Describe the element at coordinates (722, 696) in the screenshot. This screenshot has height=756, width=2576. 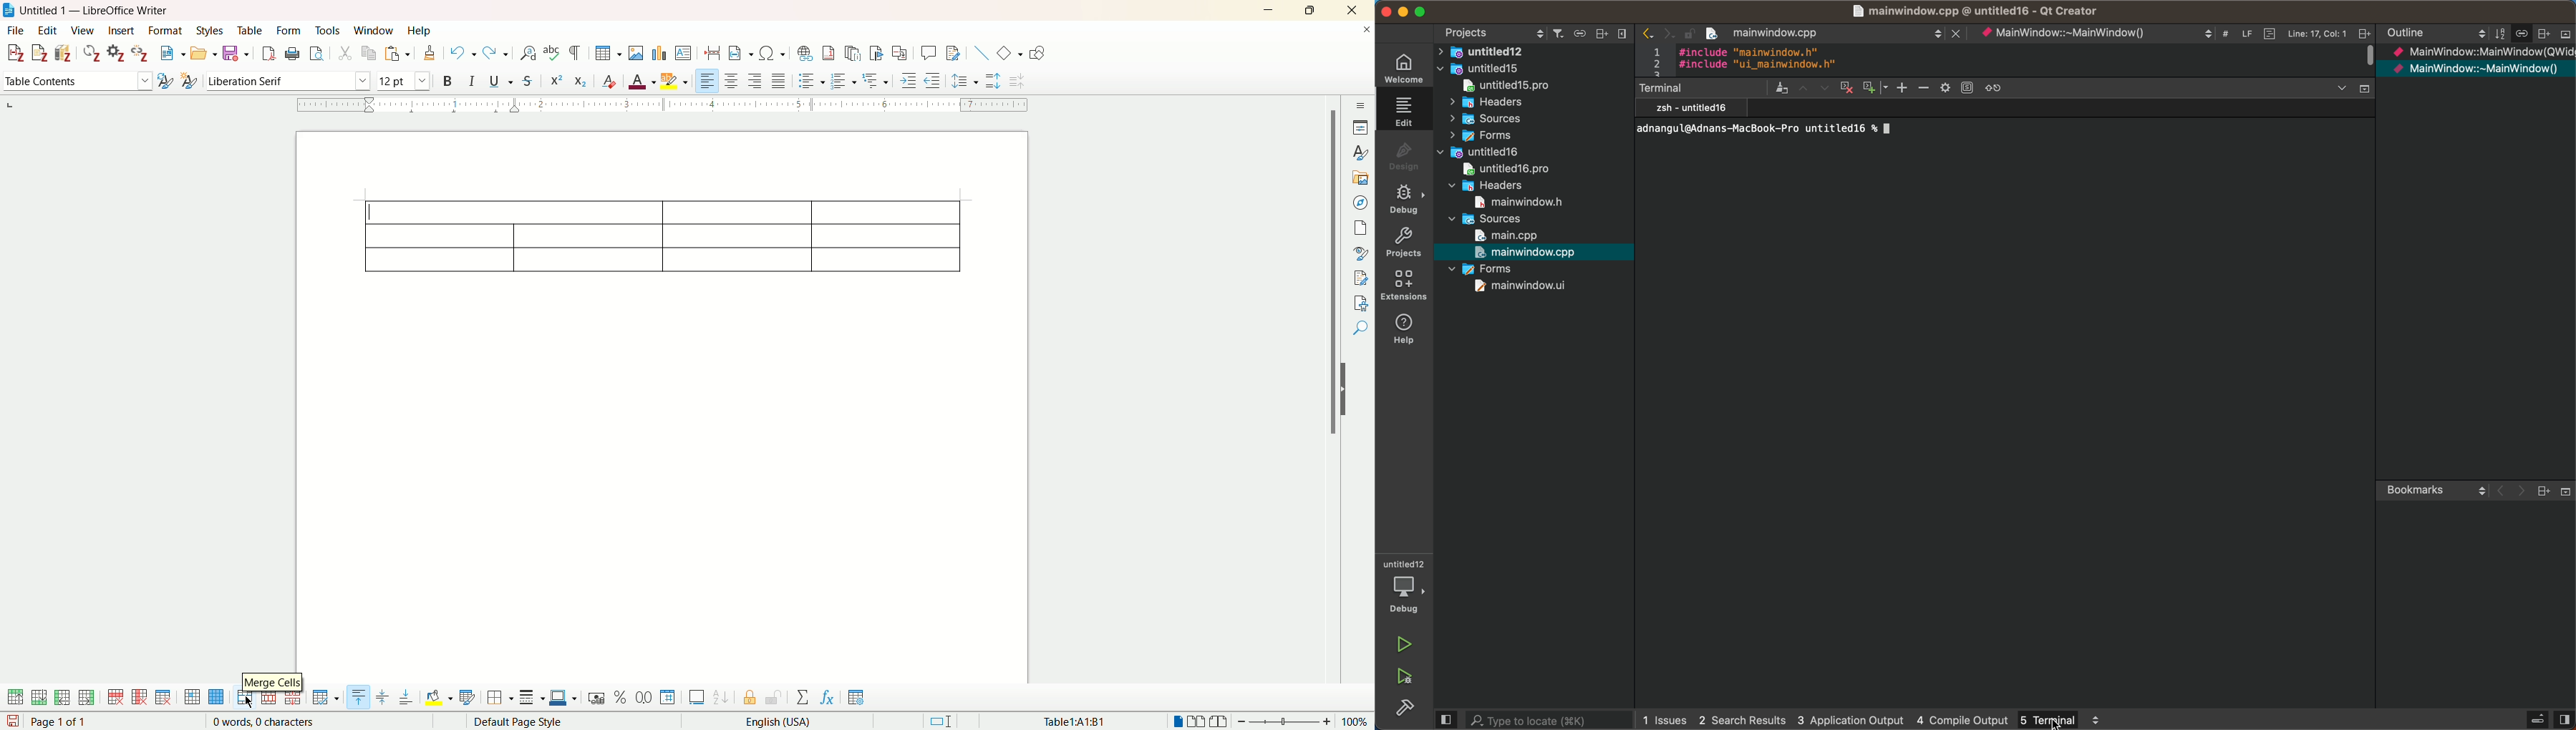
I see `sort` at that location.